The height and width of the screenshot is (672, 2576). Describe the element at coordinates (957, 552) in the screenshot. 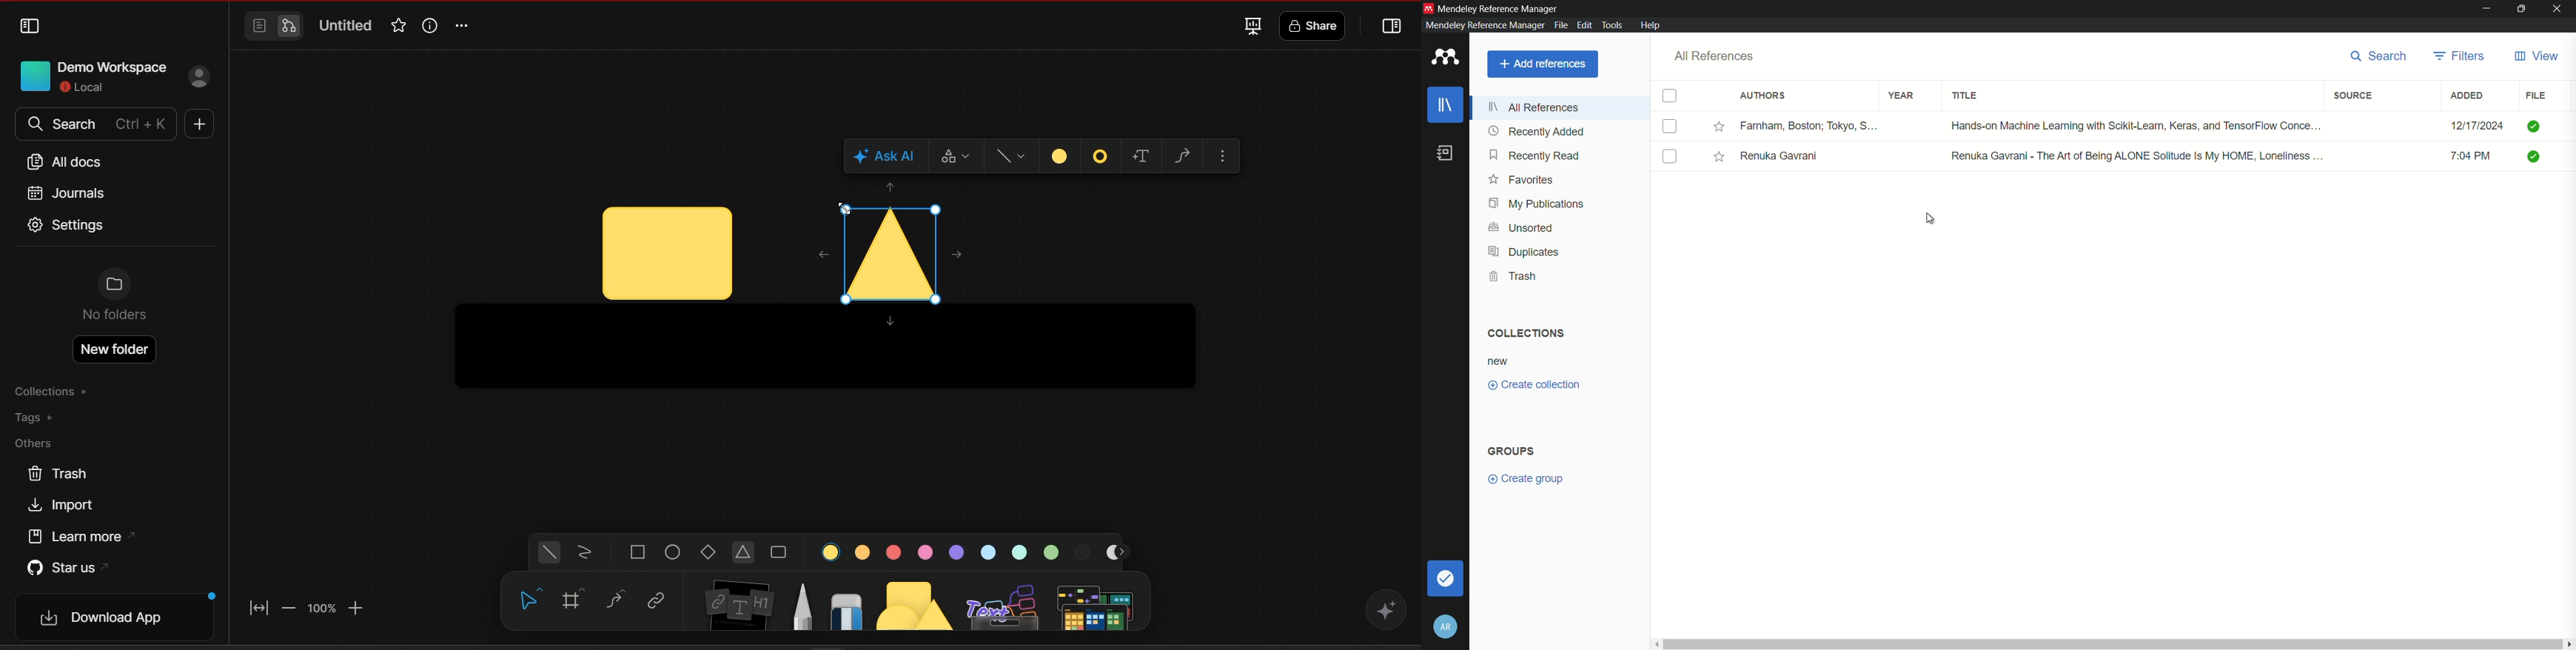

I see `color 5` at that location.